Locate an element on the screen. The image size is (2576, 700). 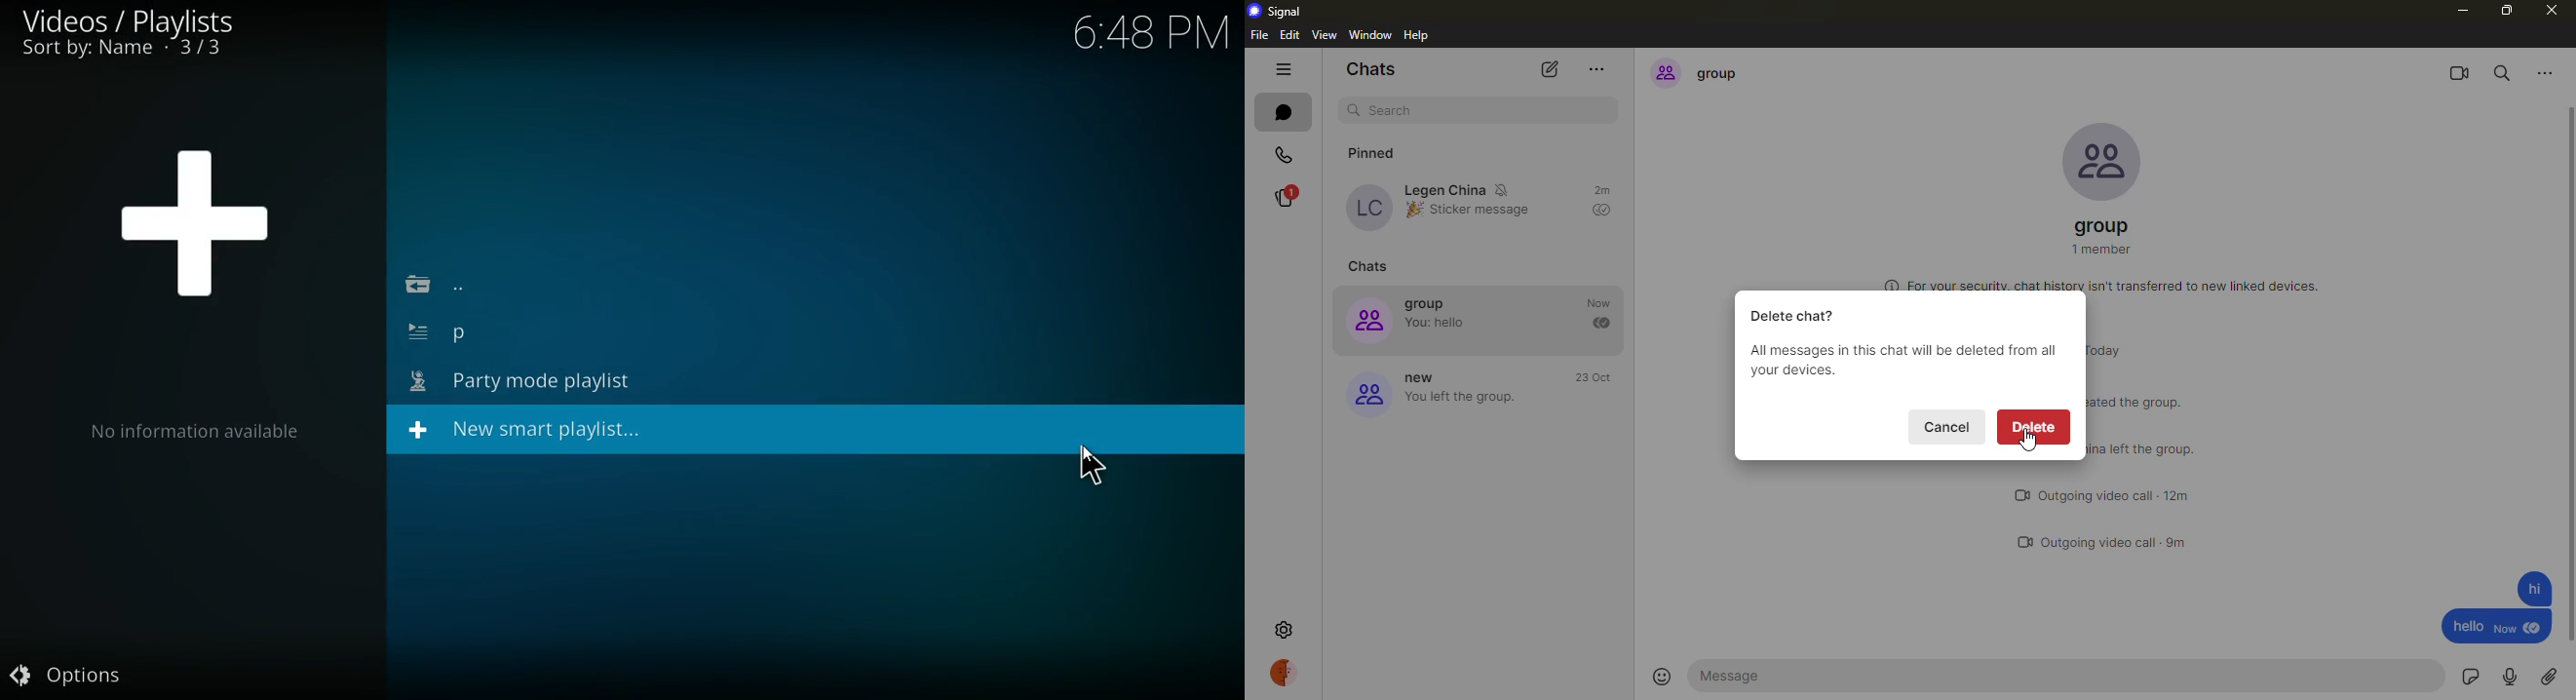
group is located at coordinates (2103, 226).